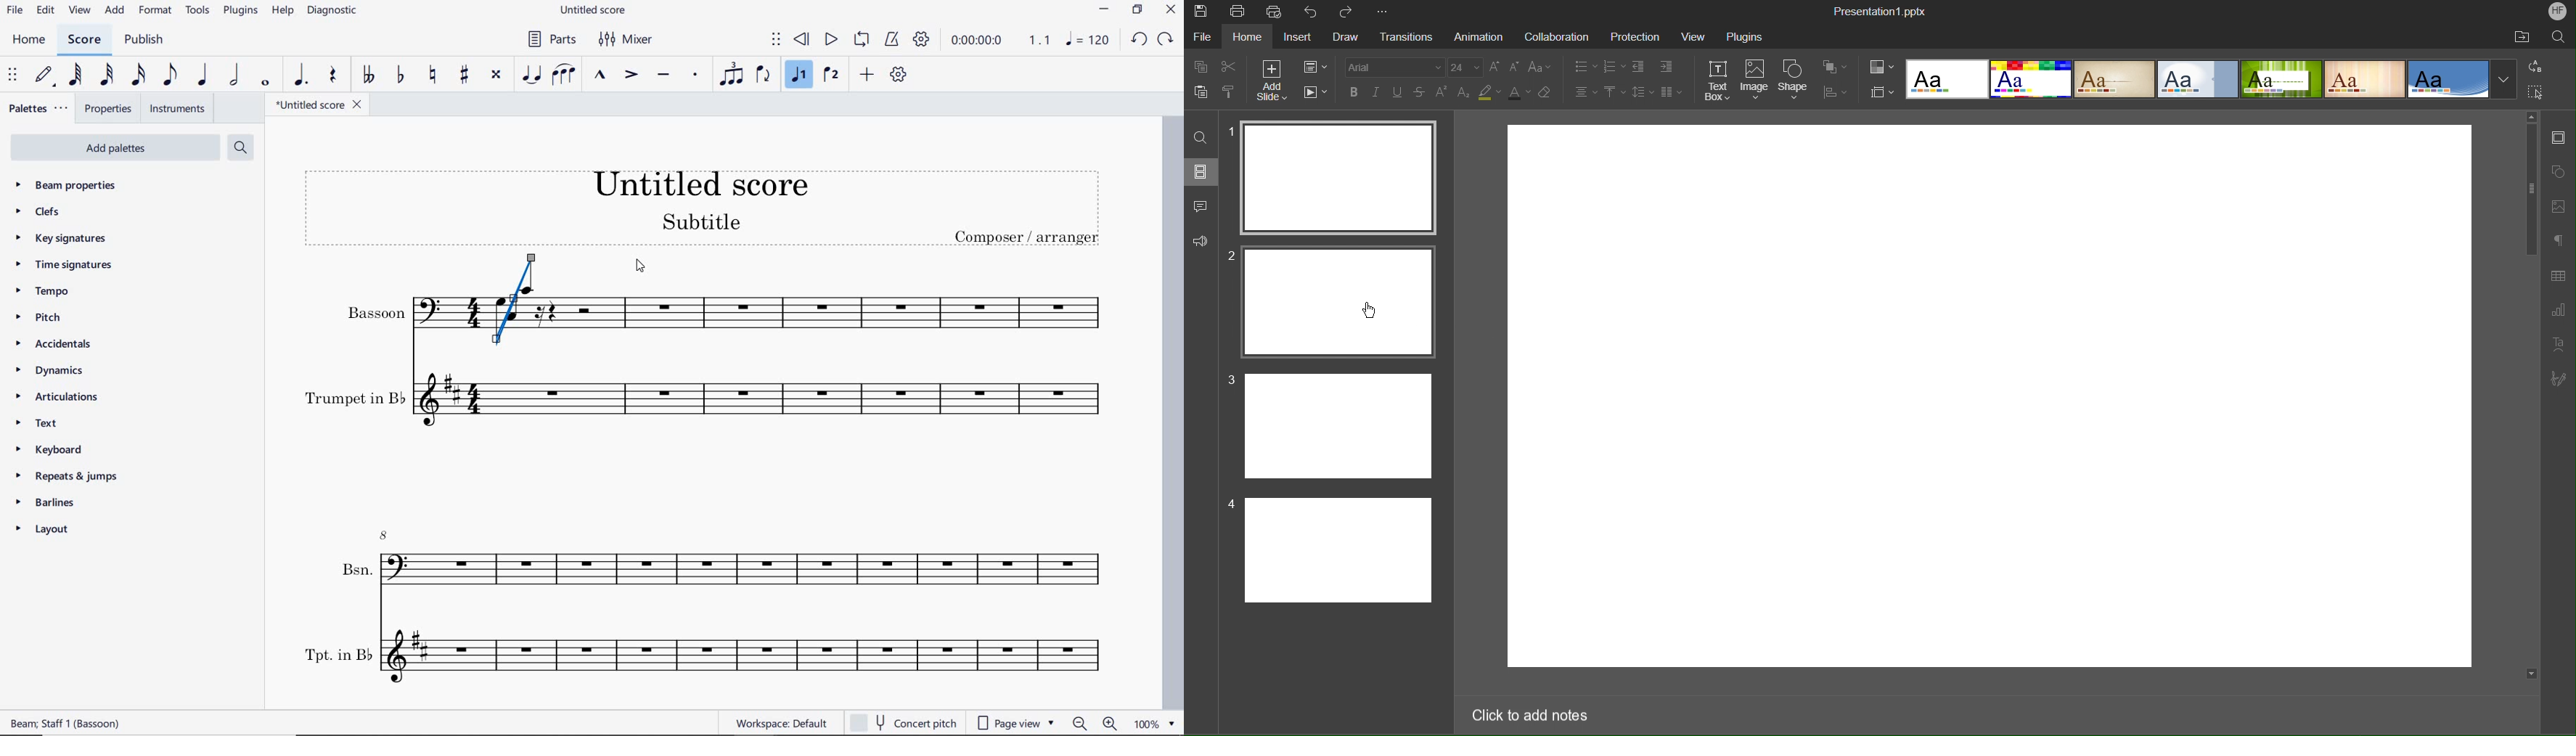 This screenshot has height=756, width=2576. What do you see at coordinates (2531, 115) in the screenshot?
I see `scroll up` at bounding box center [2531, 115].